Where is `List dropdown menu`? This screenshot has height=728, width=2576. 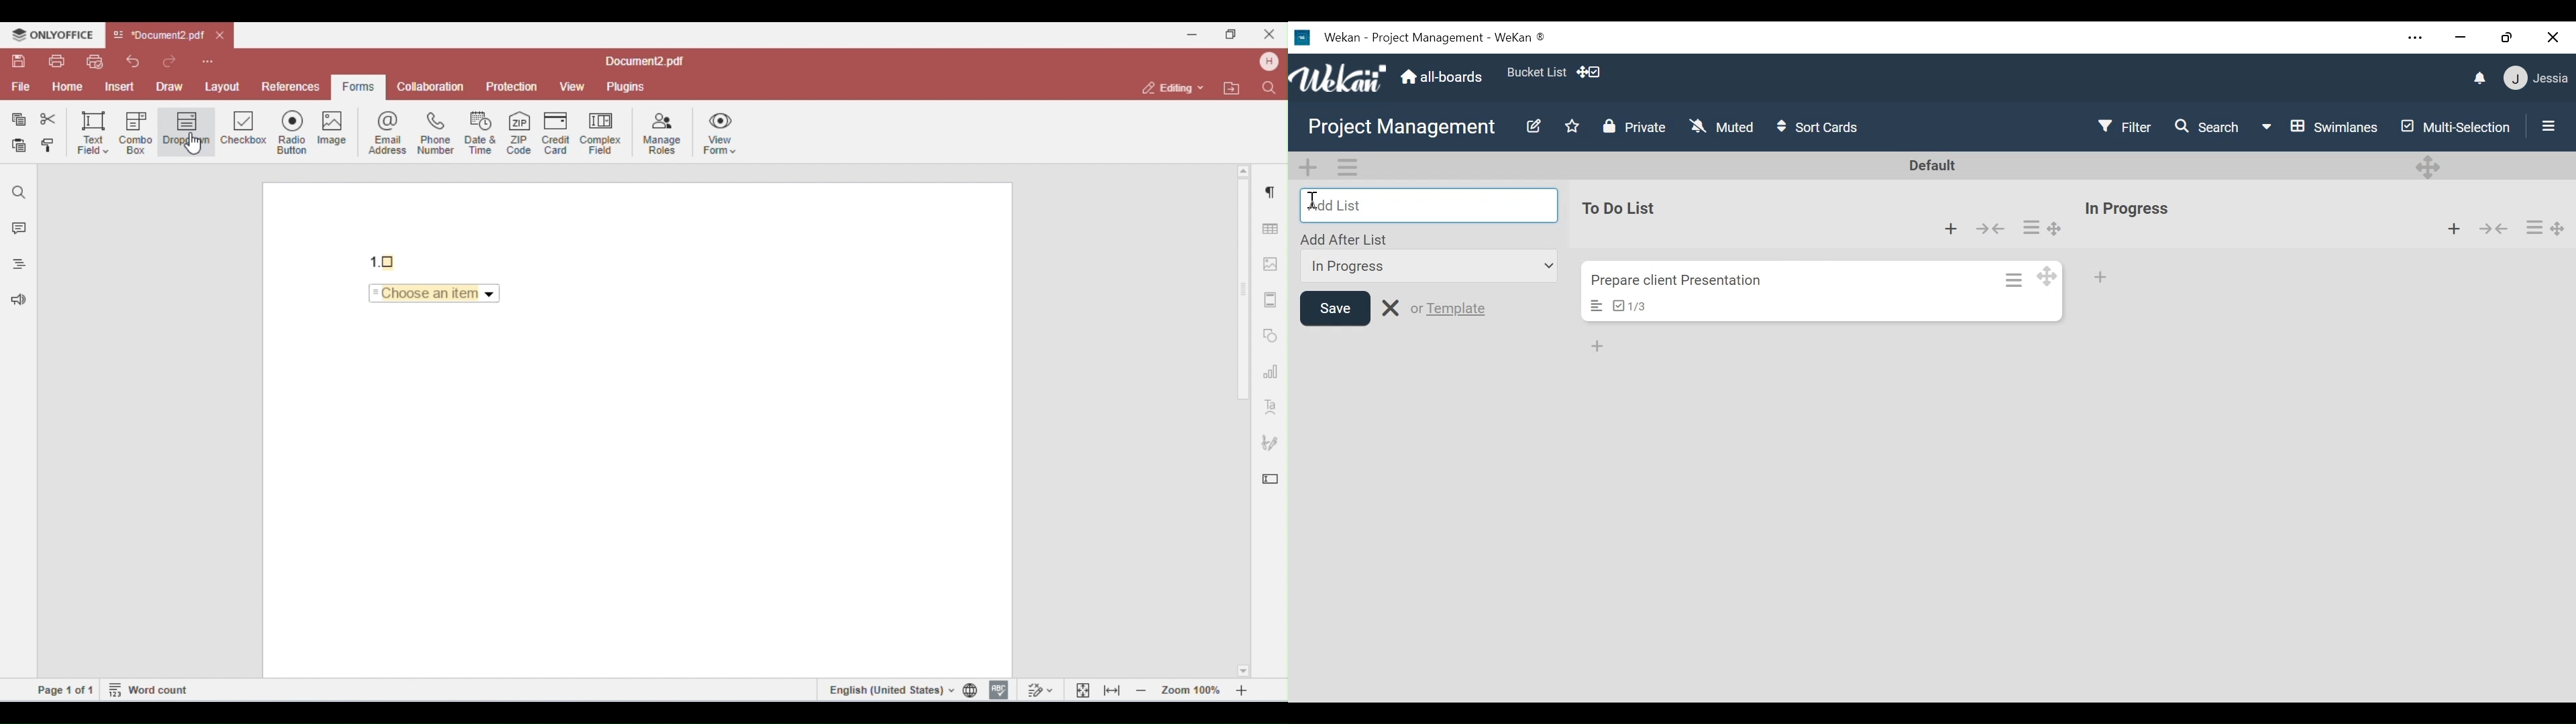
List dropdown menu is located at coordinates (1428, 266).